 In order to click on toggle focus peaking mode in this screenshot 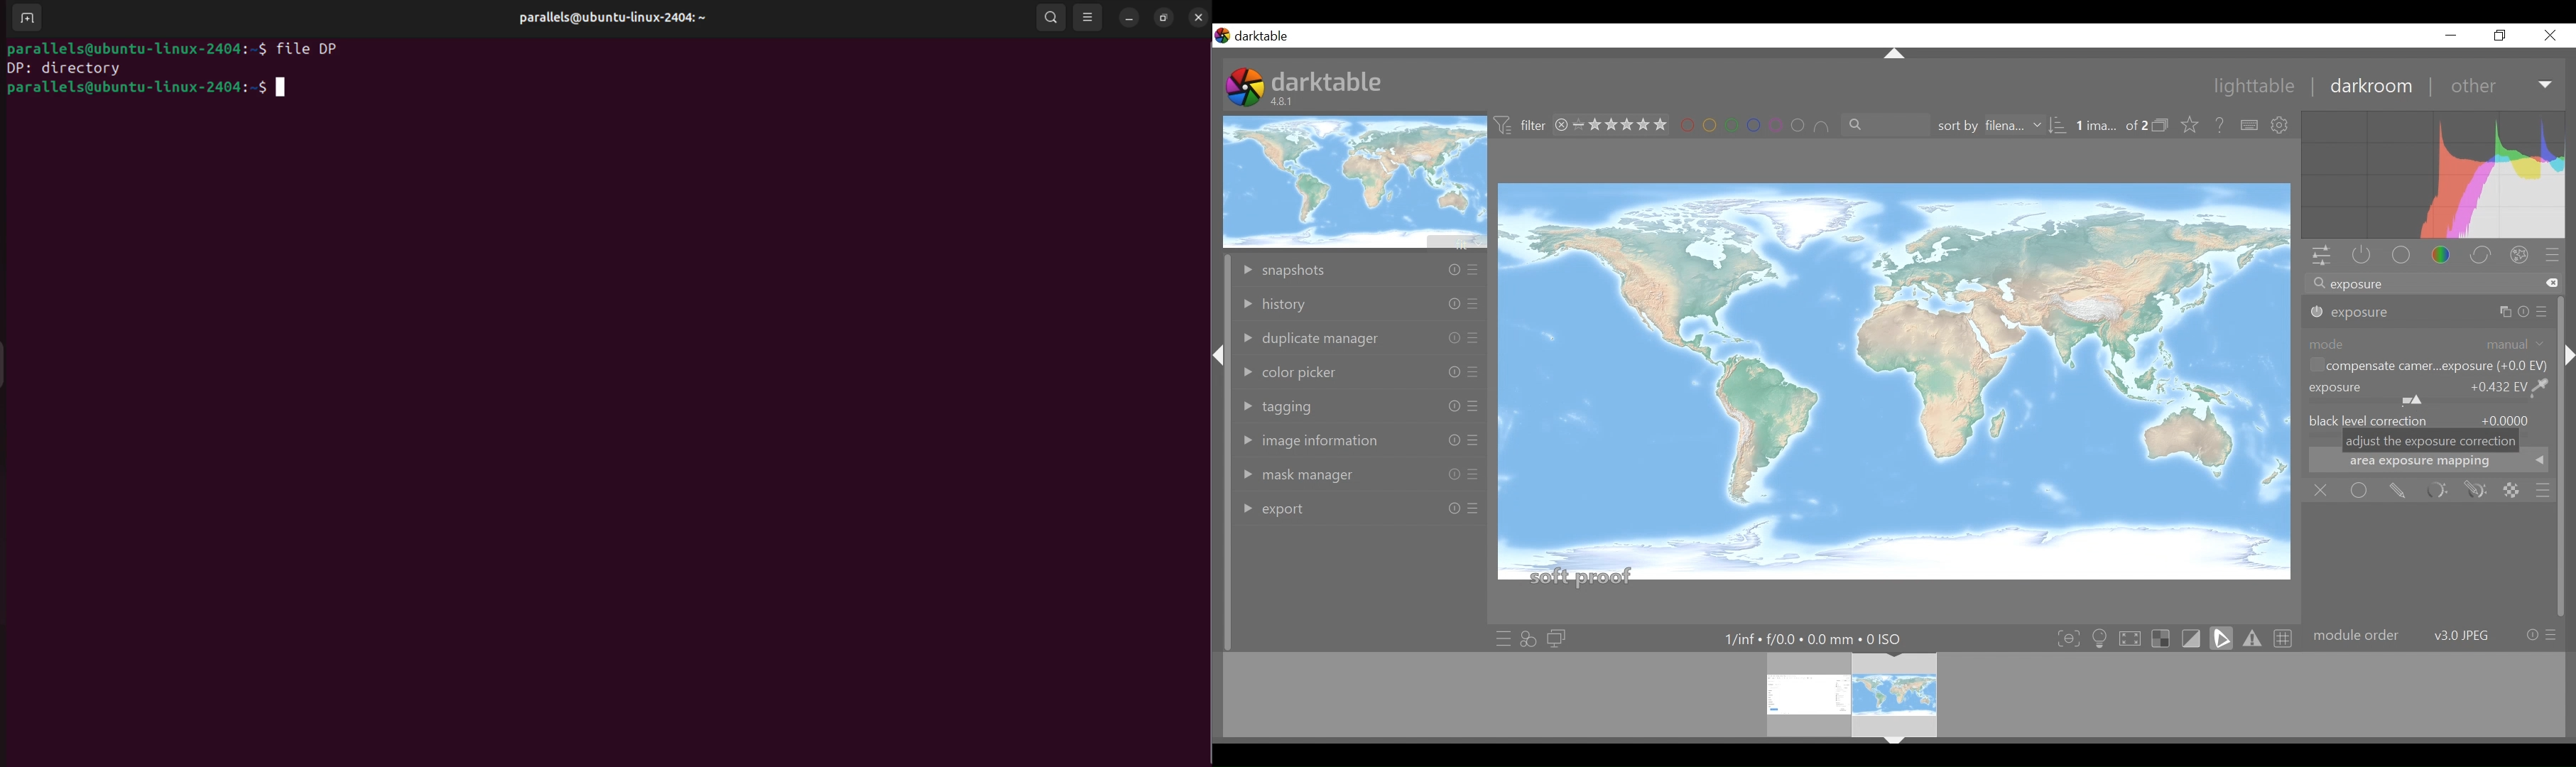, I will do `click(2070, 638)`.